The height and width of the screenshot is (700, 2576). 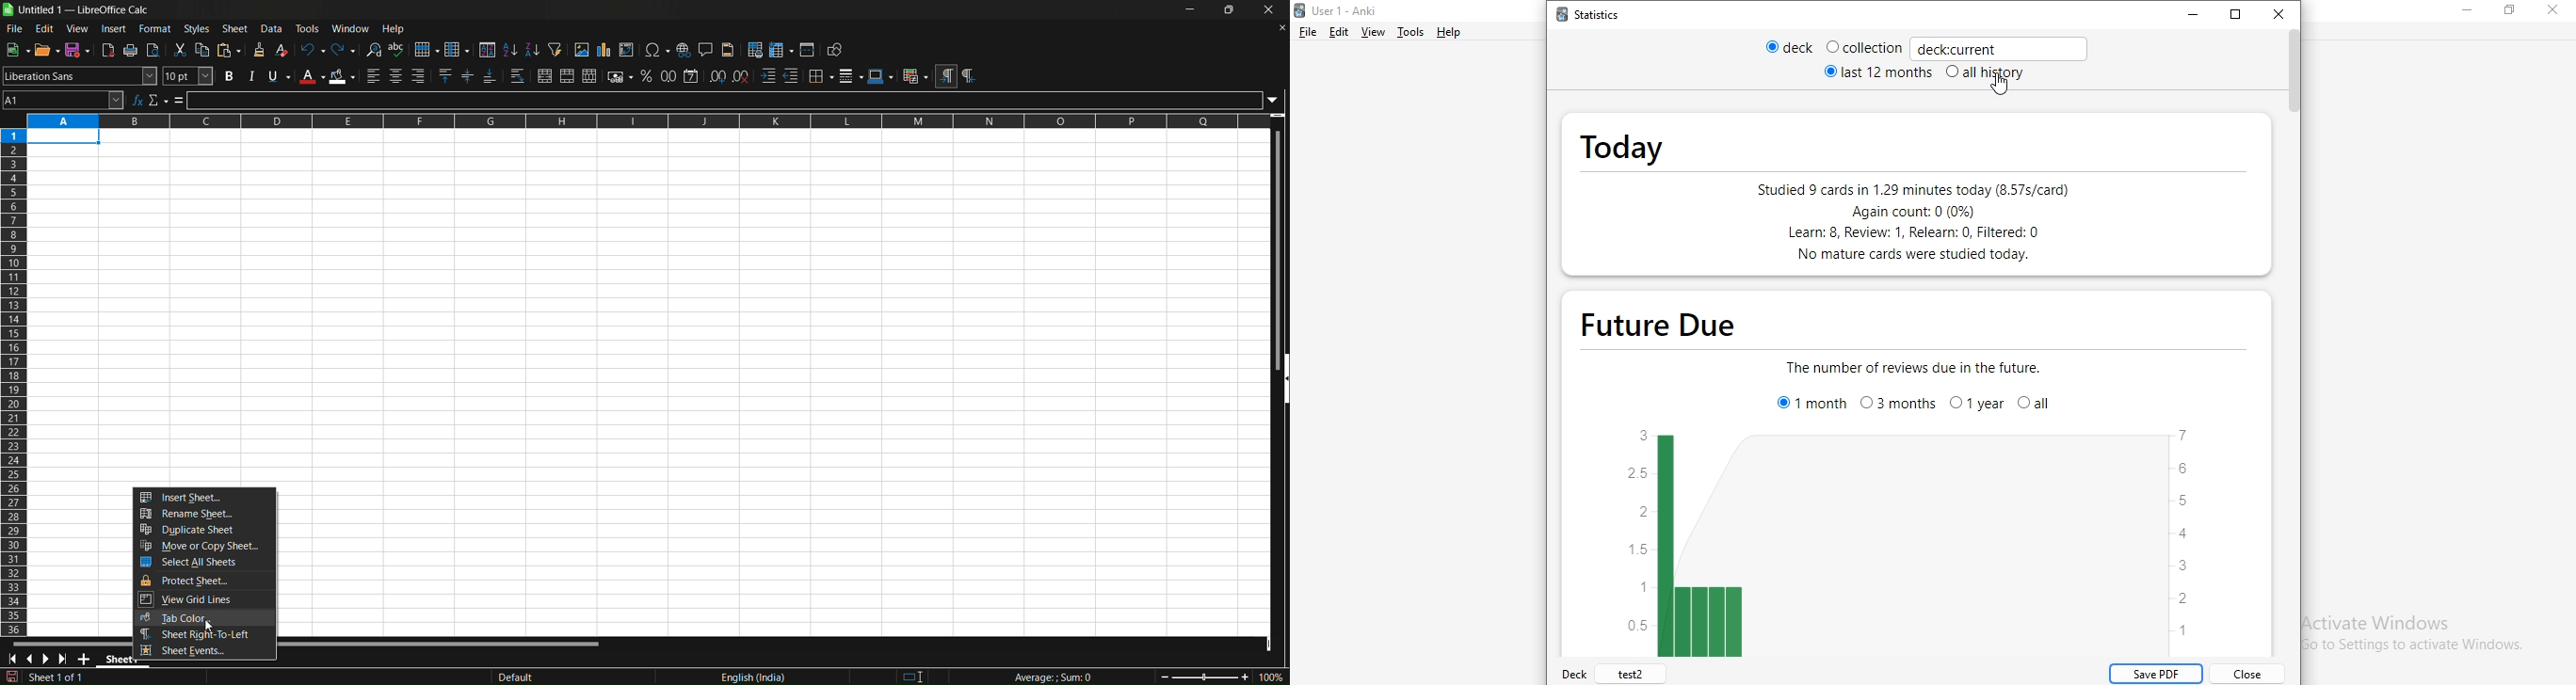 I want to click on redo, so click(x=345, y=49).